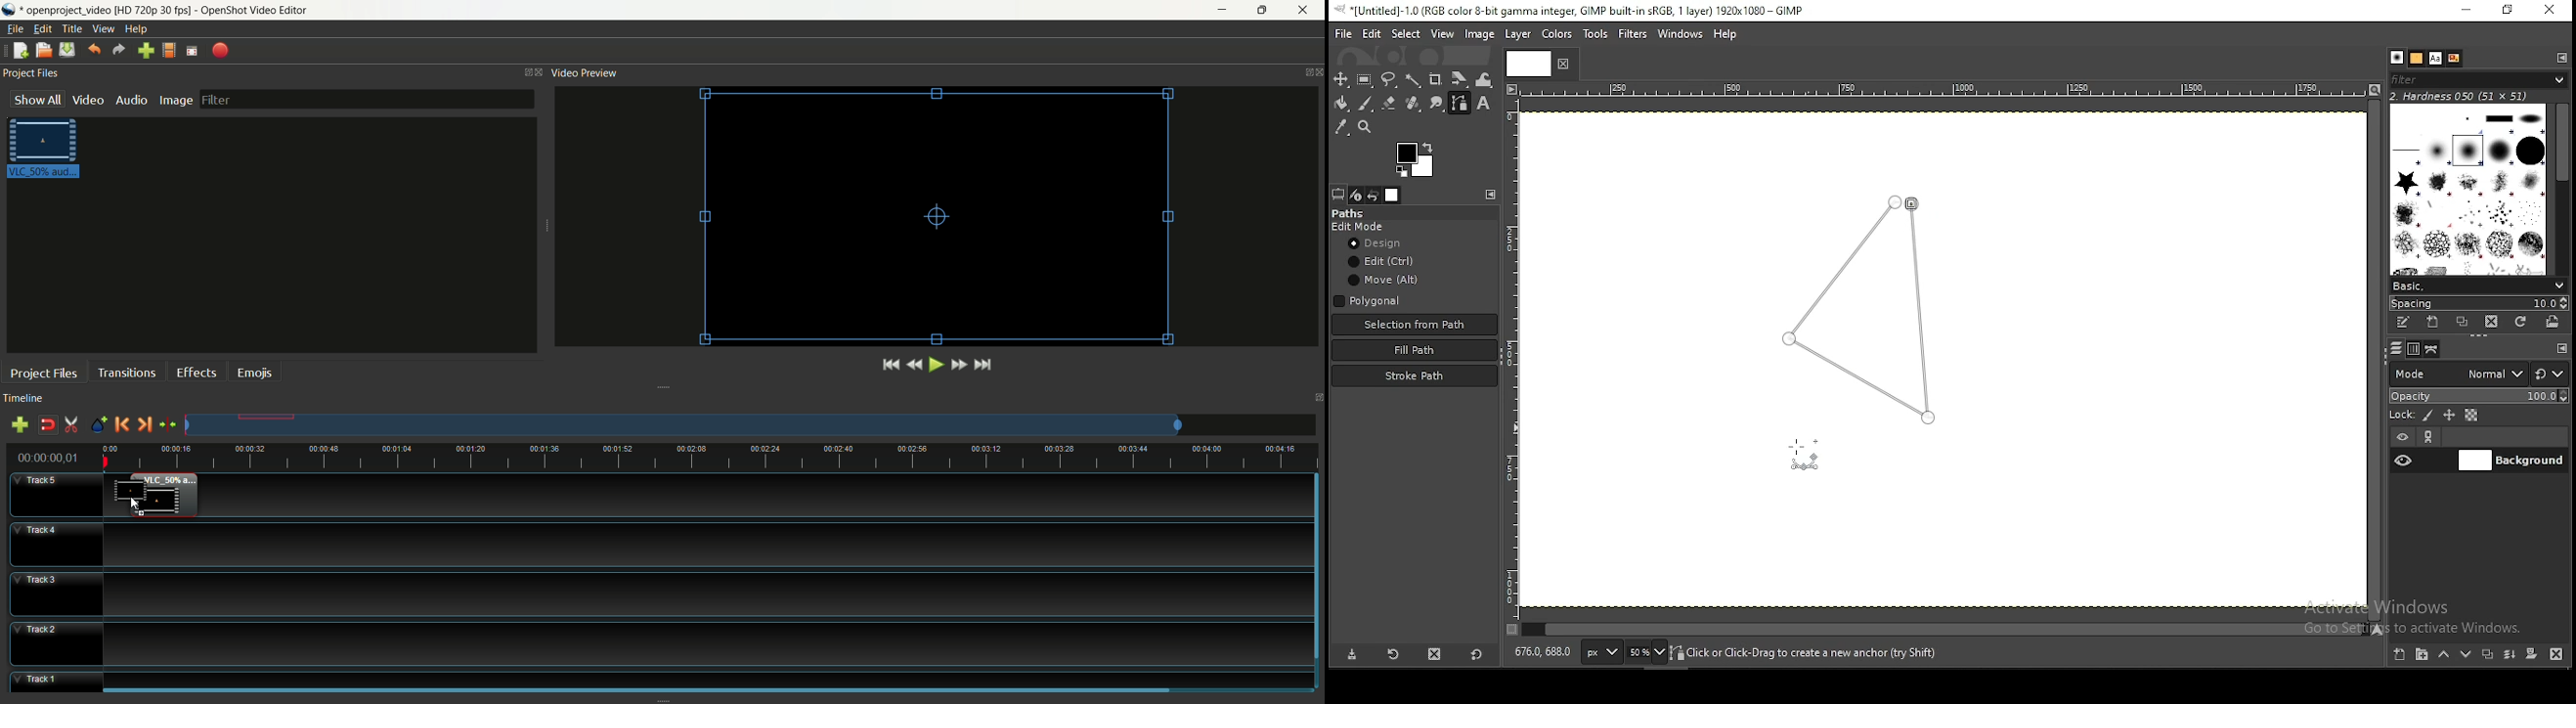  What do you see at coordinates (1727, 32) in the screenshot?
I see `help` at bounding box center [1727, 32].